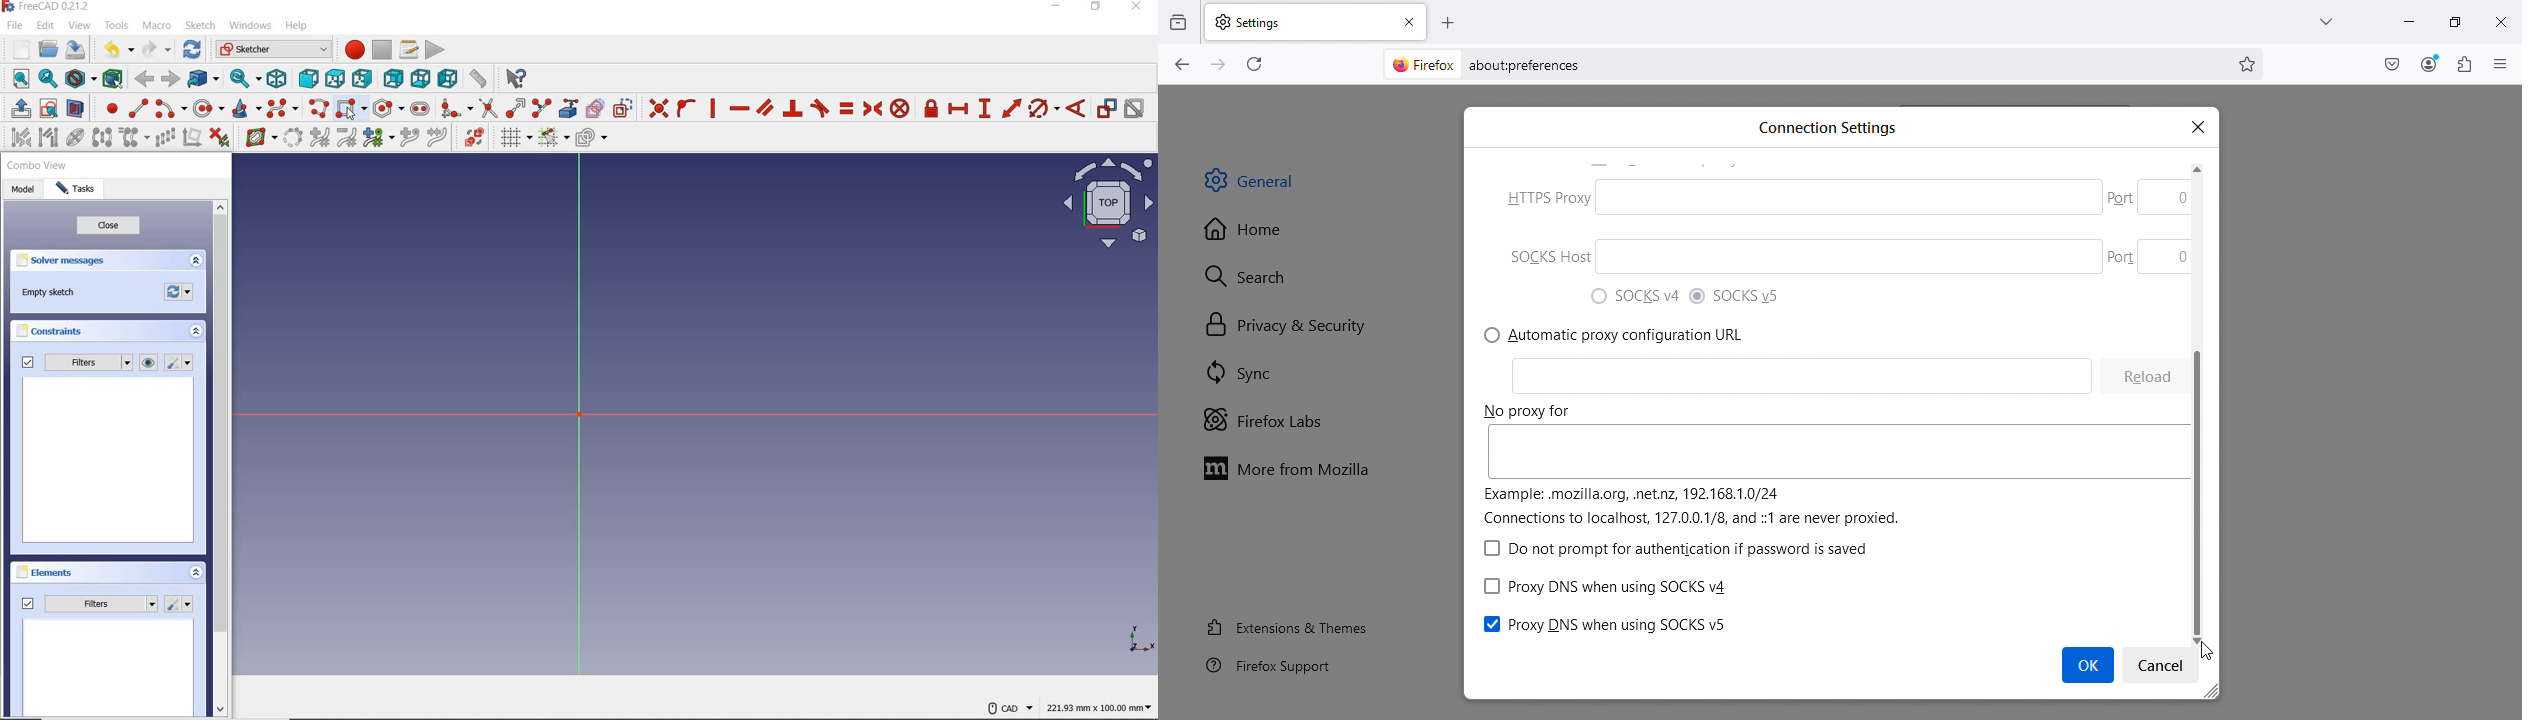 The height and width of the screenshot is (728, 2548). What do you see at coordinates (1284, 325) in the screenshot?
I see `Privacy and security` at bounding box center [1284, 325].